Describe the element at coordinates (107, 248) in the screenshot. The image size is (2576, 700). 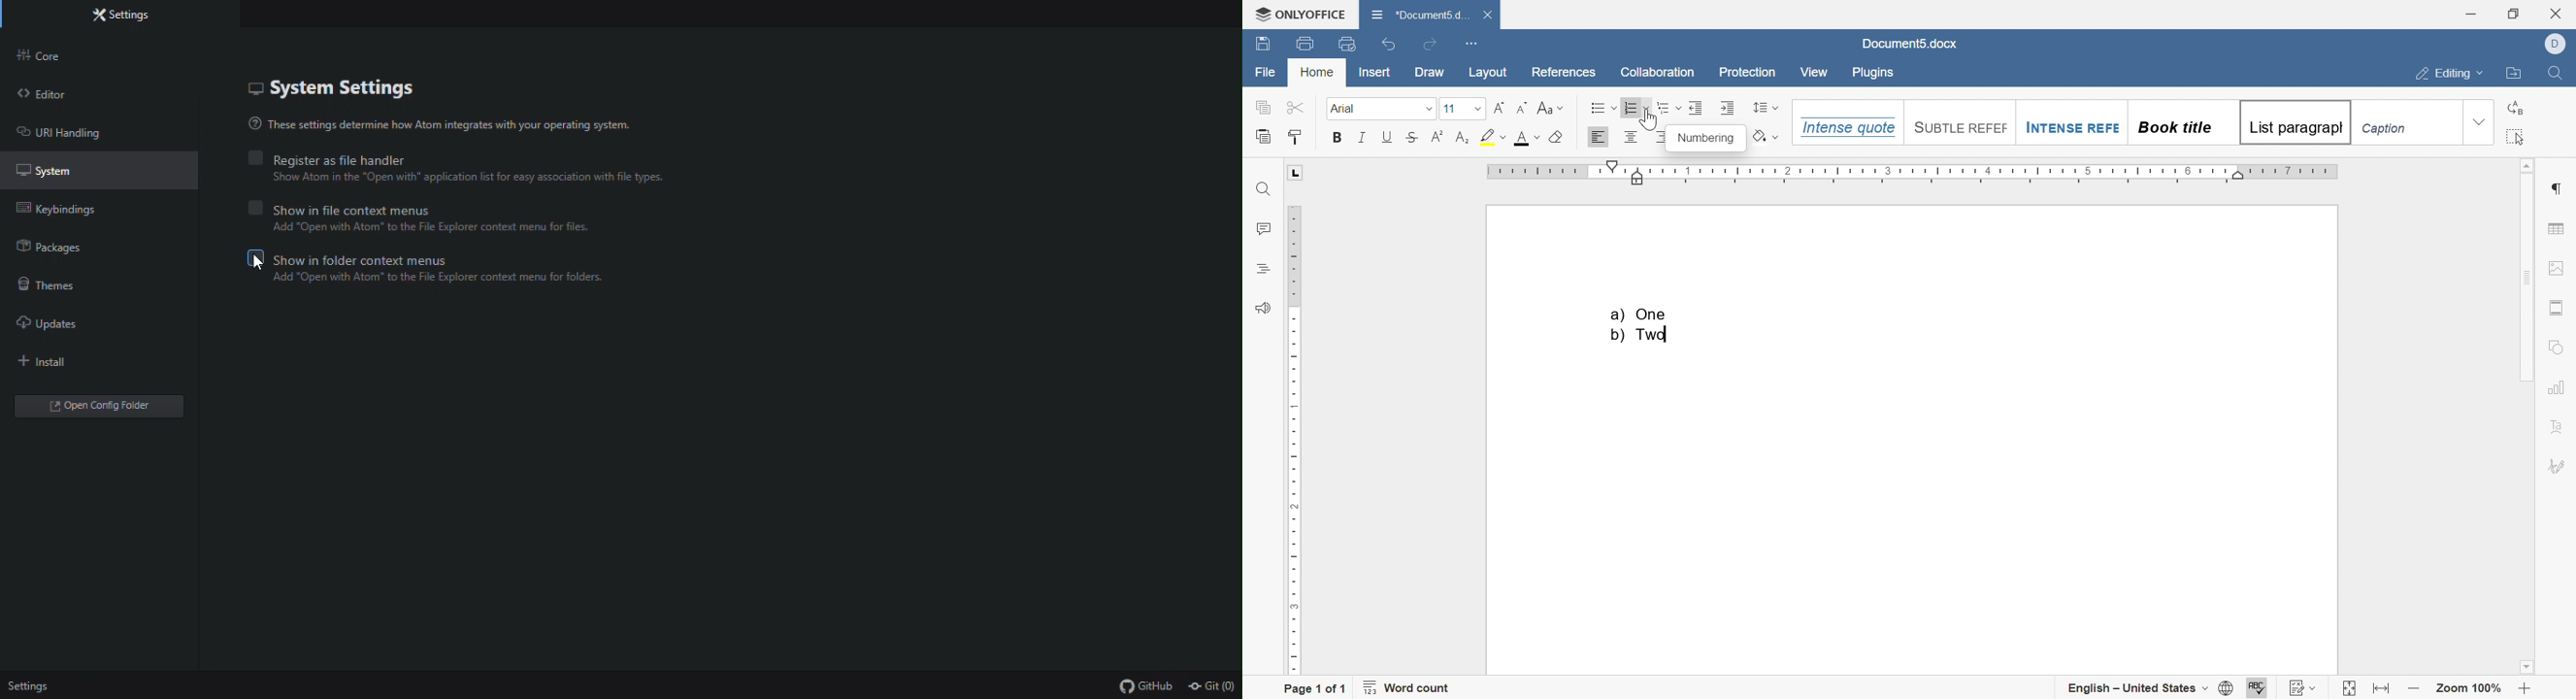
I see `Packages` at that location.